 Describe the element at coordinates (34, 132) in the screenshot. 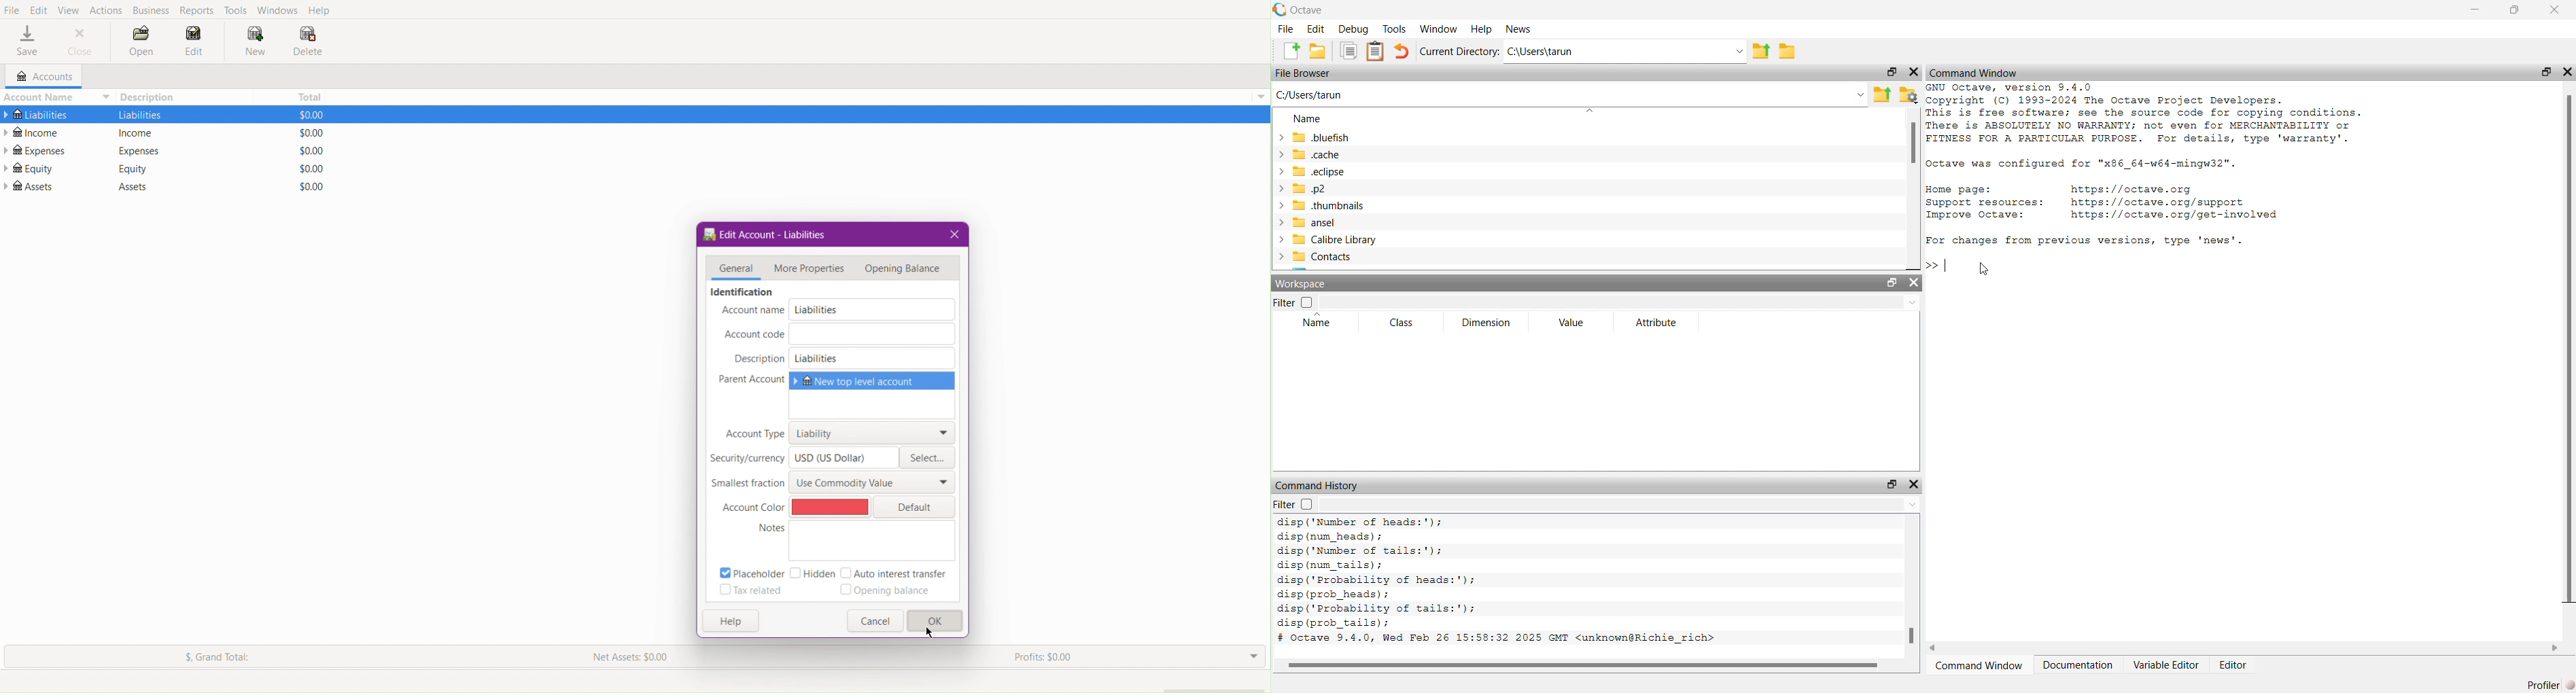

I see `Income` at that location.